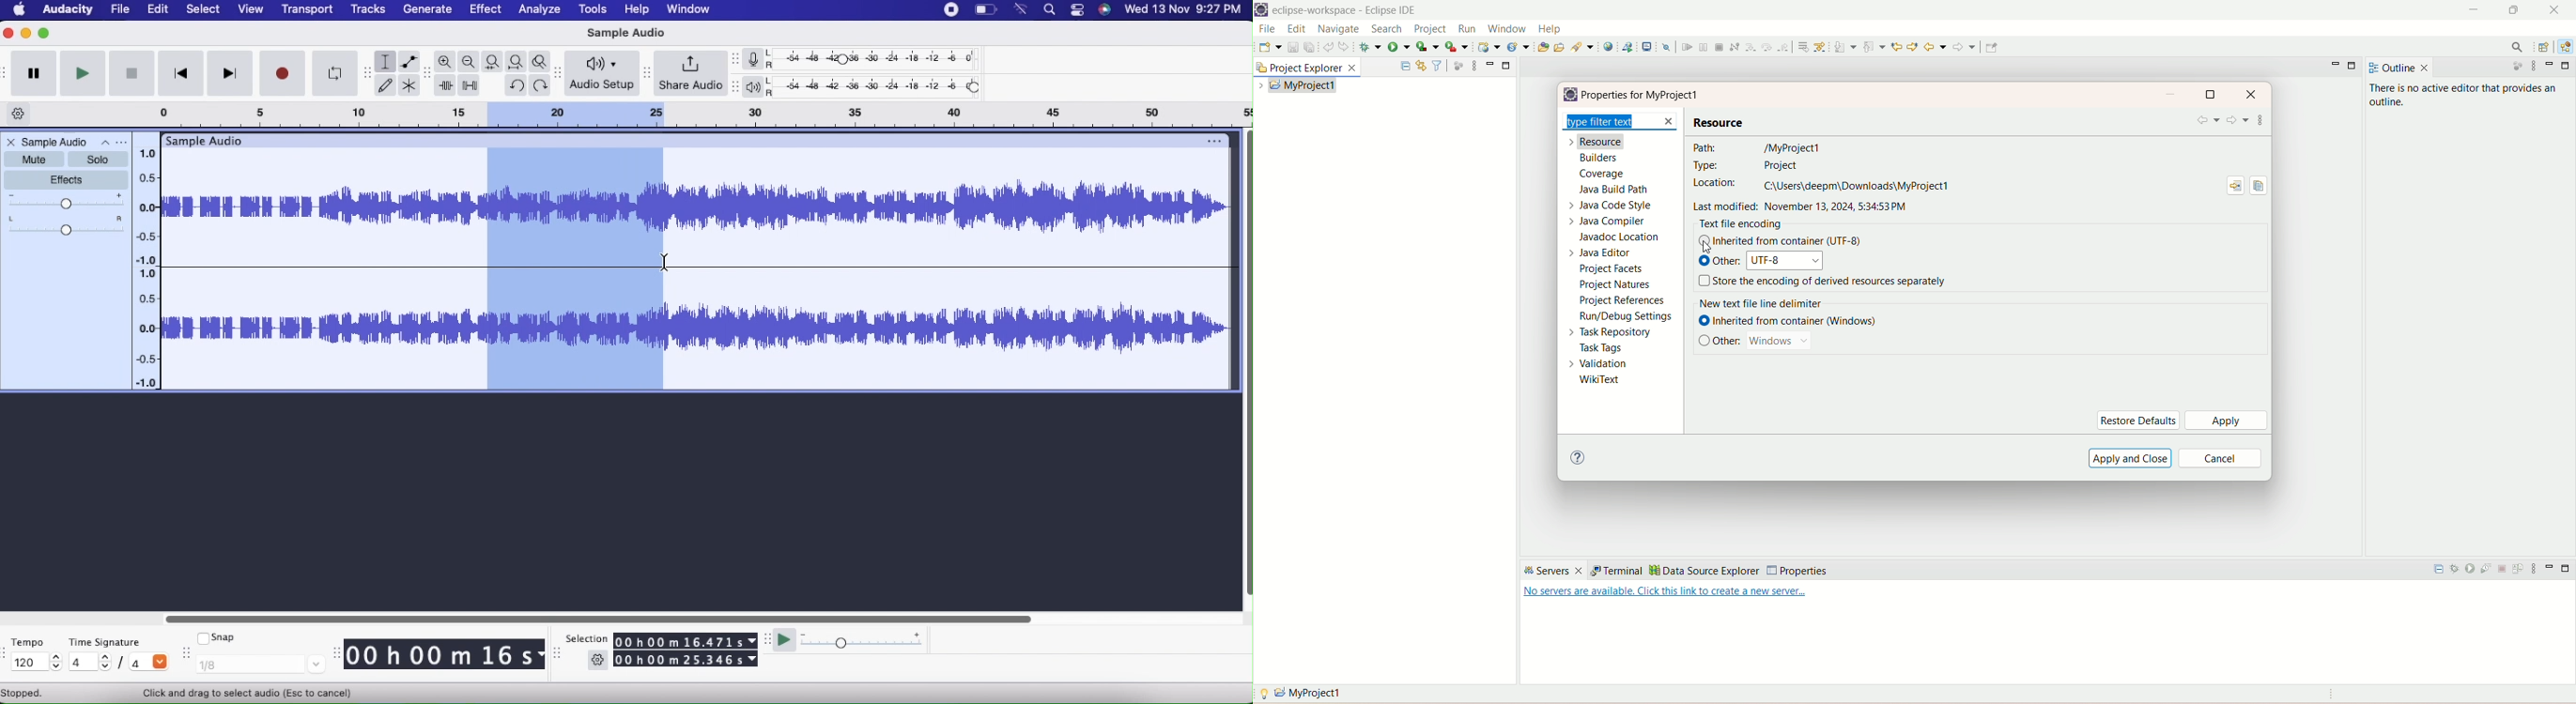 This screenshot has height=728, width=2576. Describe the element at coordinates (32, 640) in the screenshot. I see `Tempo` at that location.